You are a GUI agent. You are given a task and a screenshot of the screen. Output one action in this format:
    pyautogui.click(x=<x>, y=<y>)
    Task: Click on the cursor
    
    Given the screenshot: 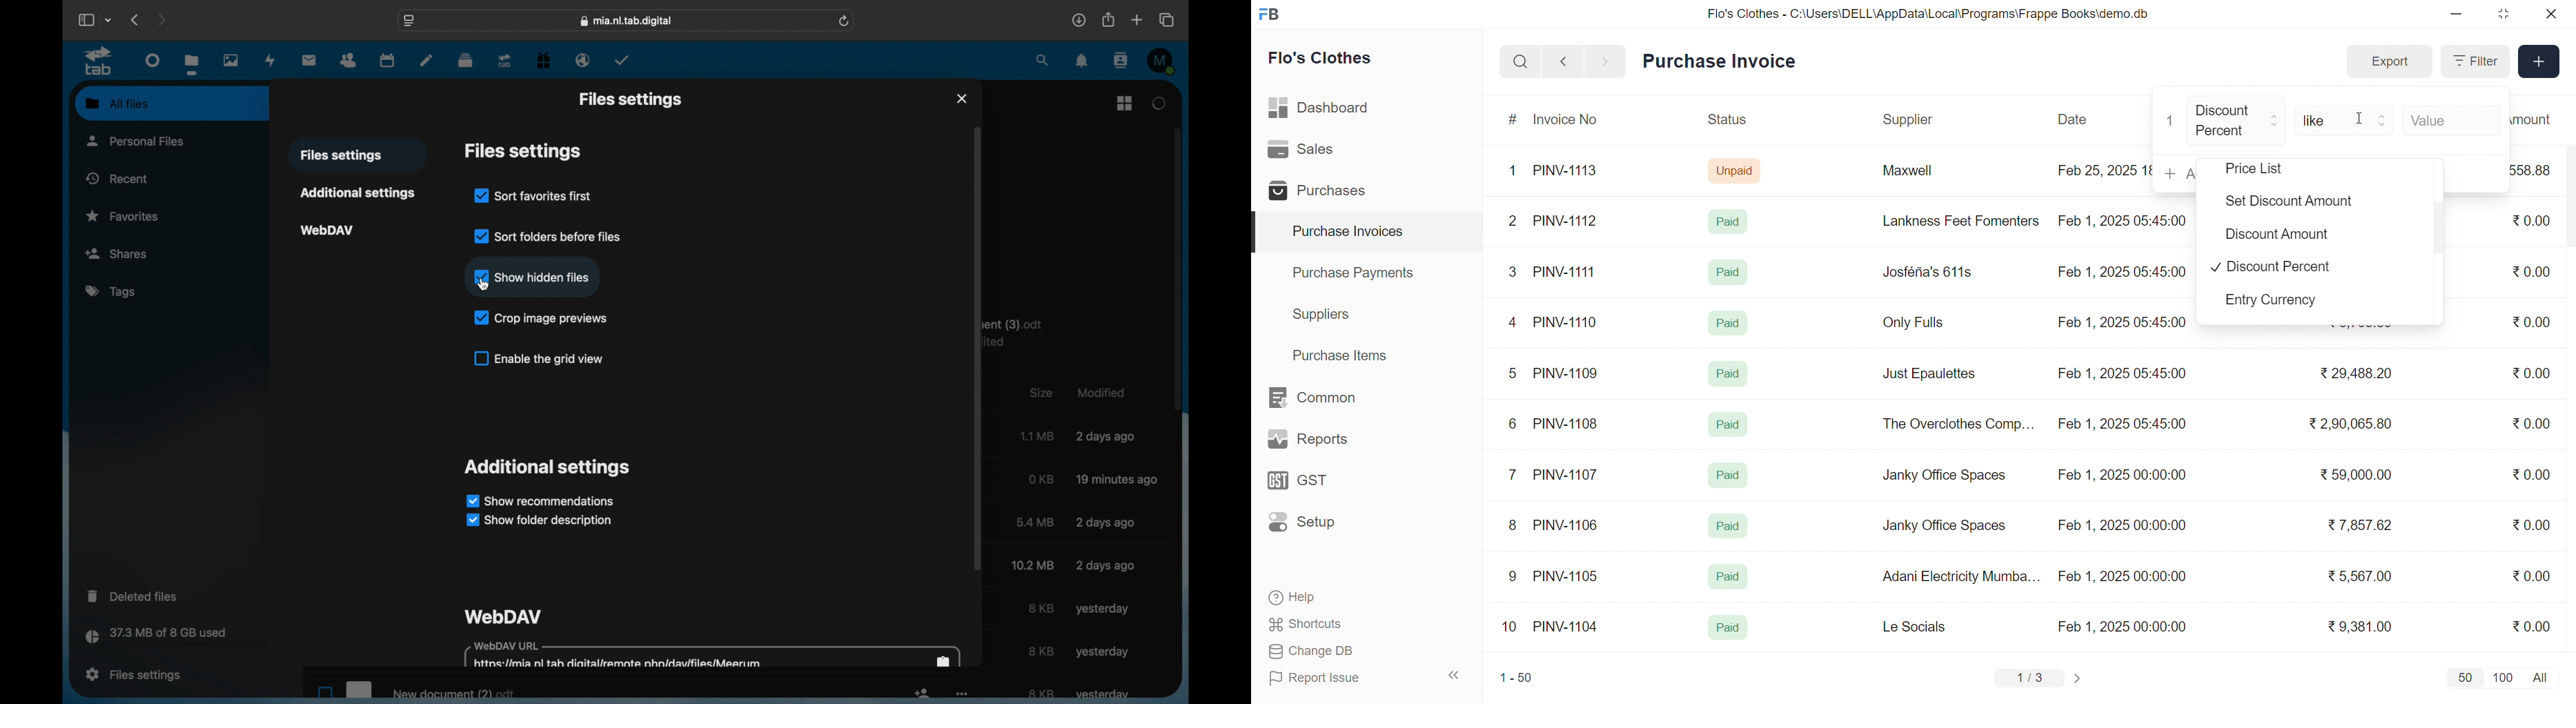 What is the action you would take?
    pyautogui.click(x=2368, y=124)
    